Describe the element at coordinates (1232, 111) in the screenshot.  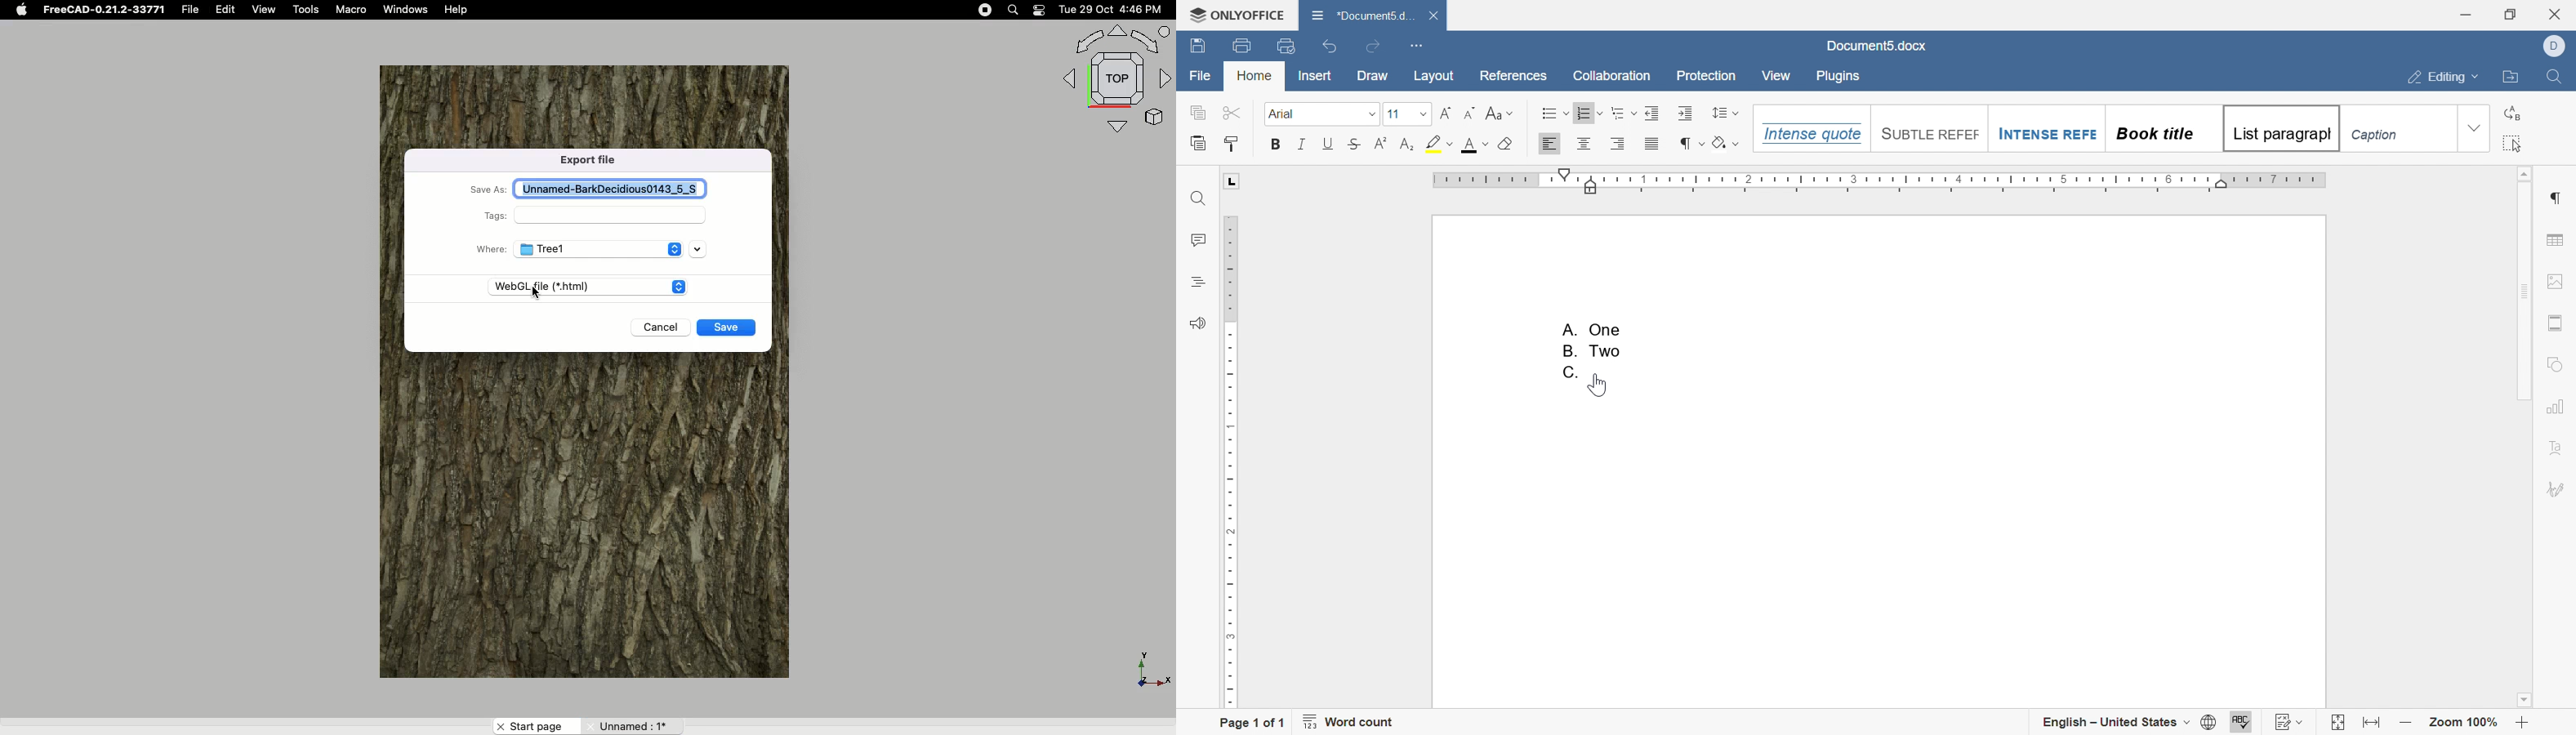
I see `cut` at that location.